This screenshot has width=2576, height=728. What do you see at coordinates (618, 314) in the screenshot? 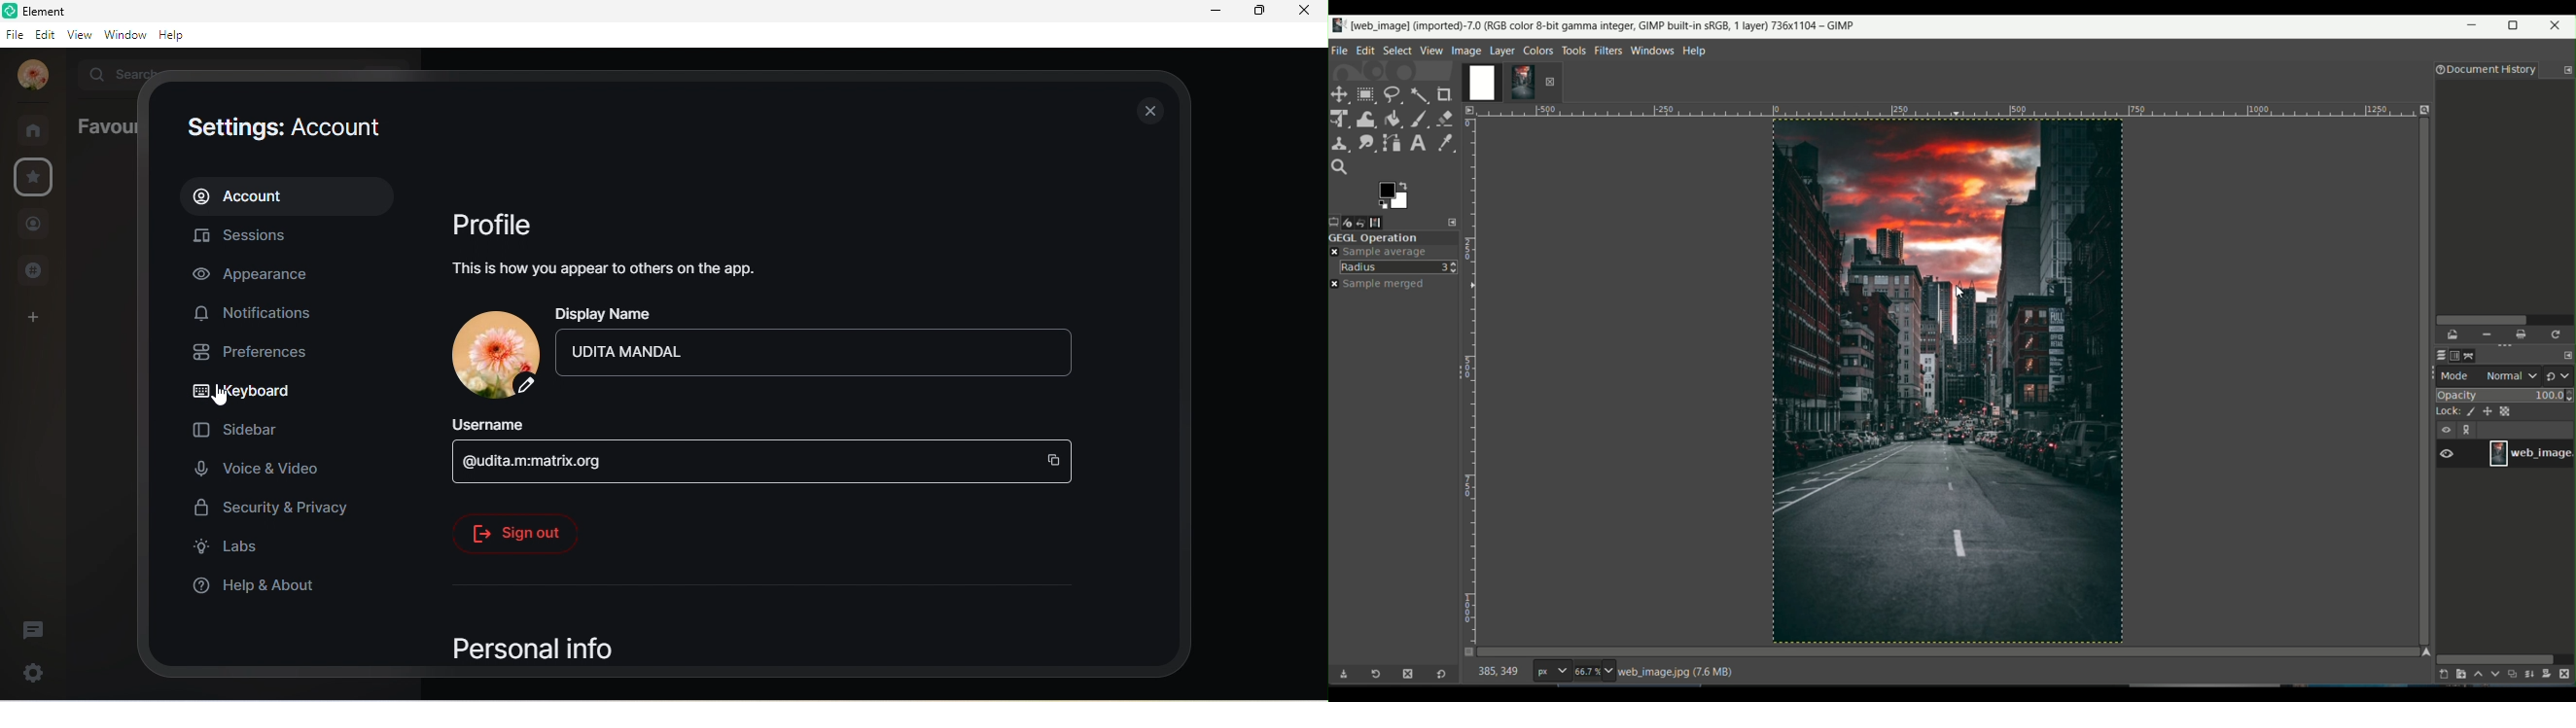
I see `display name` at bounding box center [618, 314].